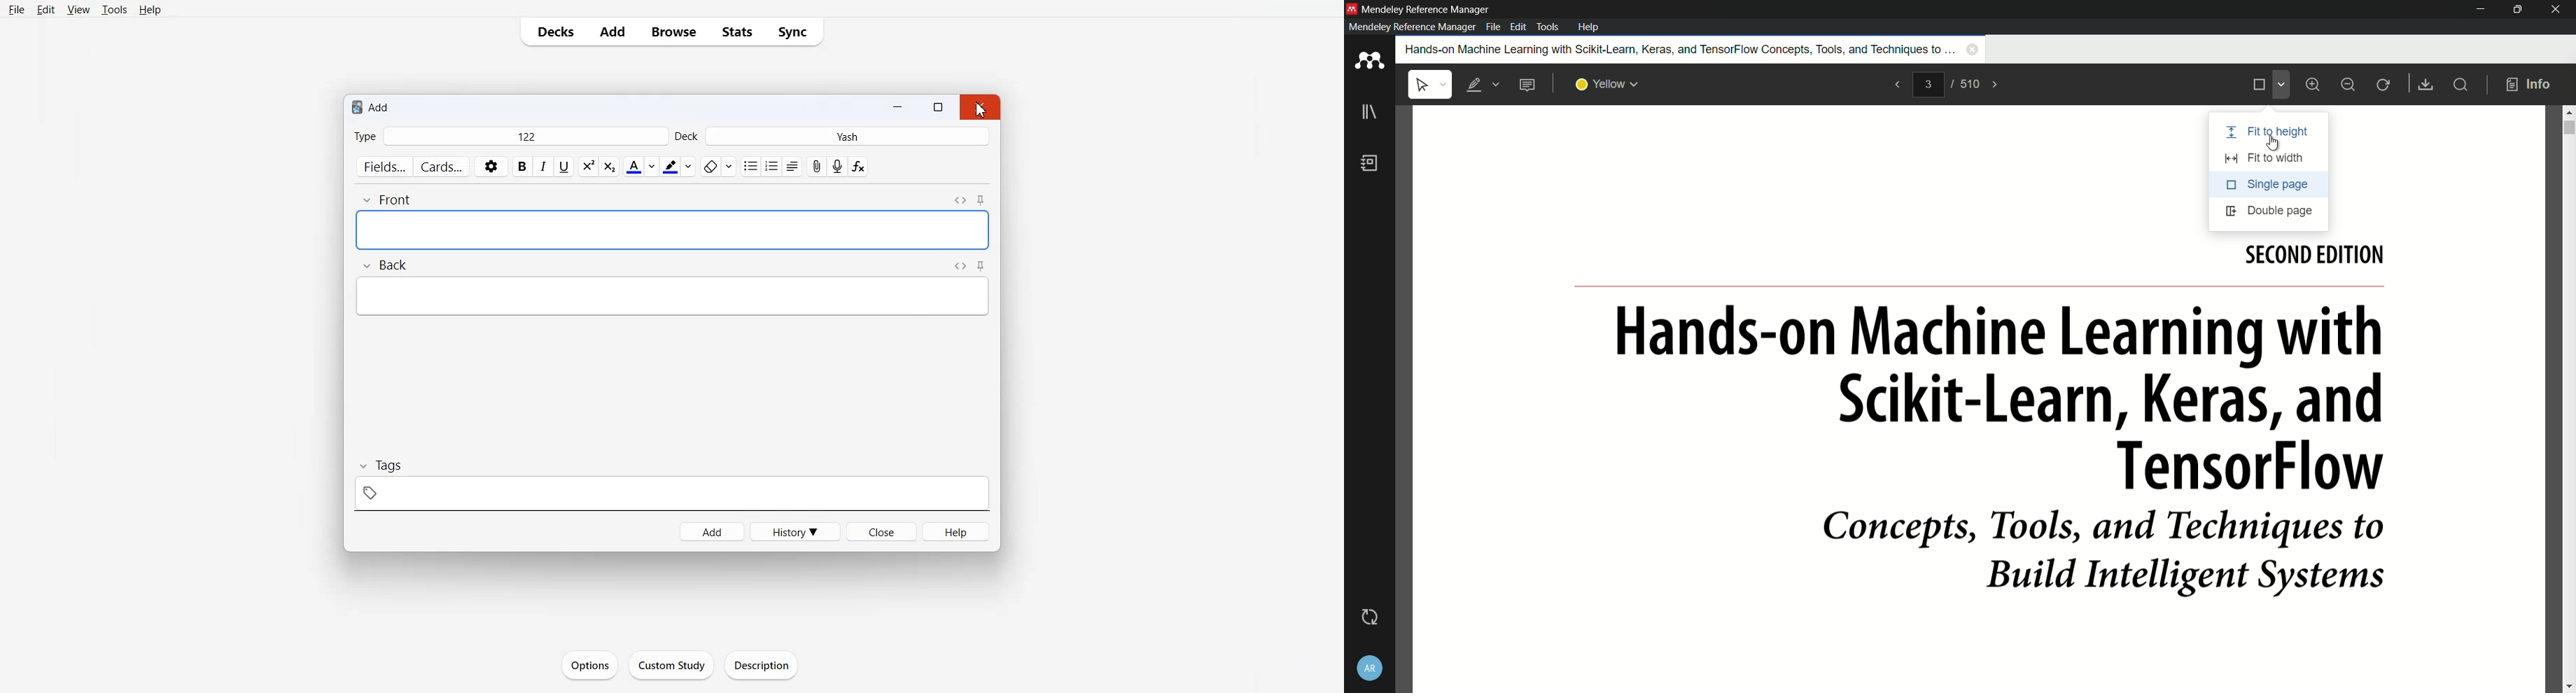 The width and height of the screenshot is (2576, 700). What do you see at coordinates (1370, 618) in the screenshot?
I see `sync` at bounding box center [1370, 618].